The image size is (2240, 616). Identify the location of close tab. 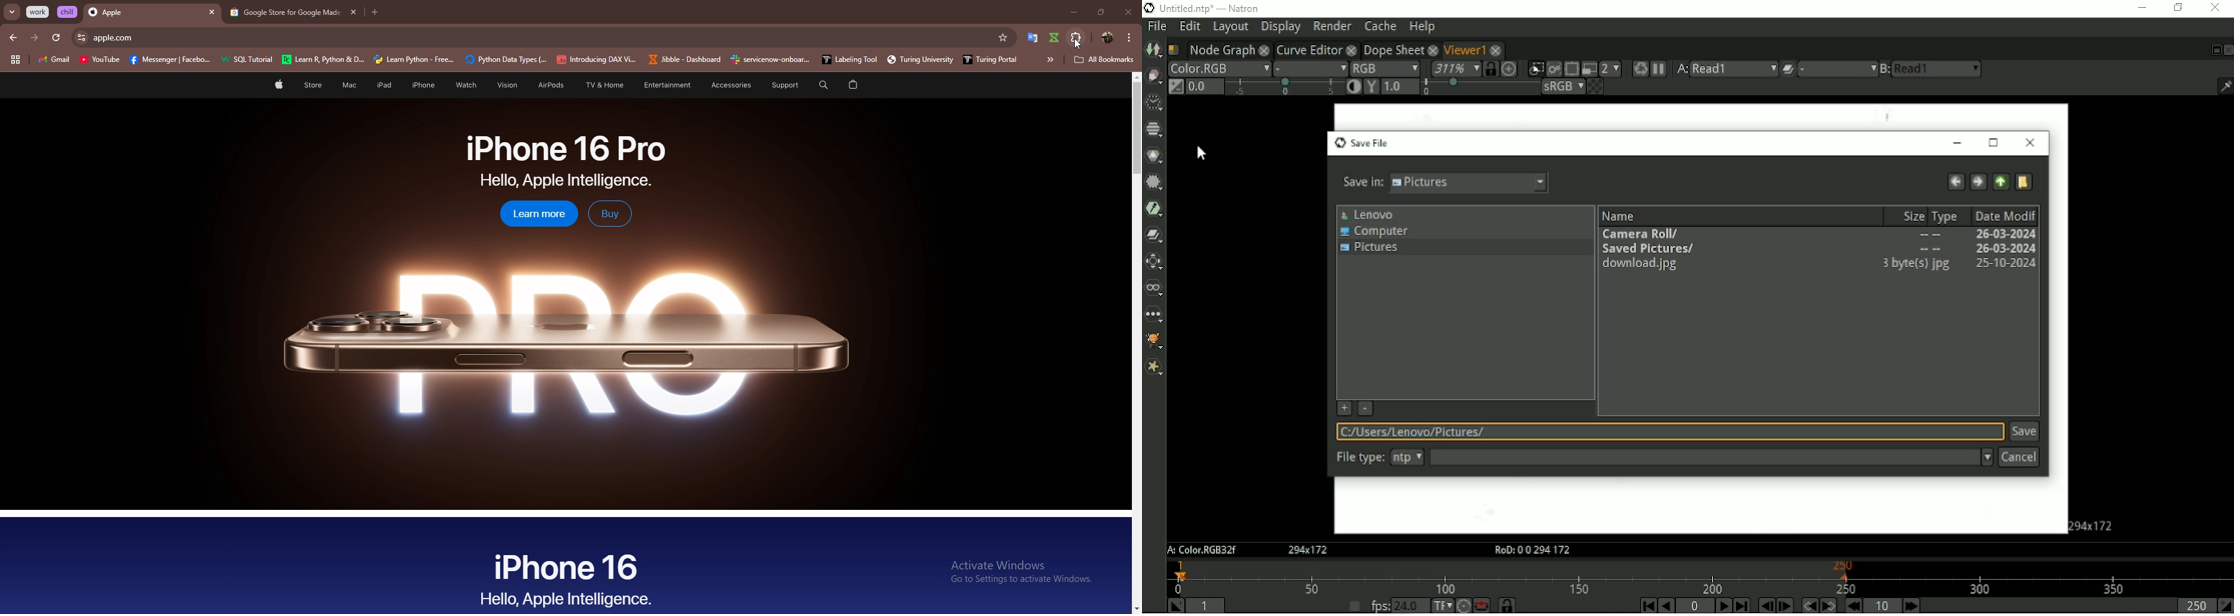
(212, 13).